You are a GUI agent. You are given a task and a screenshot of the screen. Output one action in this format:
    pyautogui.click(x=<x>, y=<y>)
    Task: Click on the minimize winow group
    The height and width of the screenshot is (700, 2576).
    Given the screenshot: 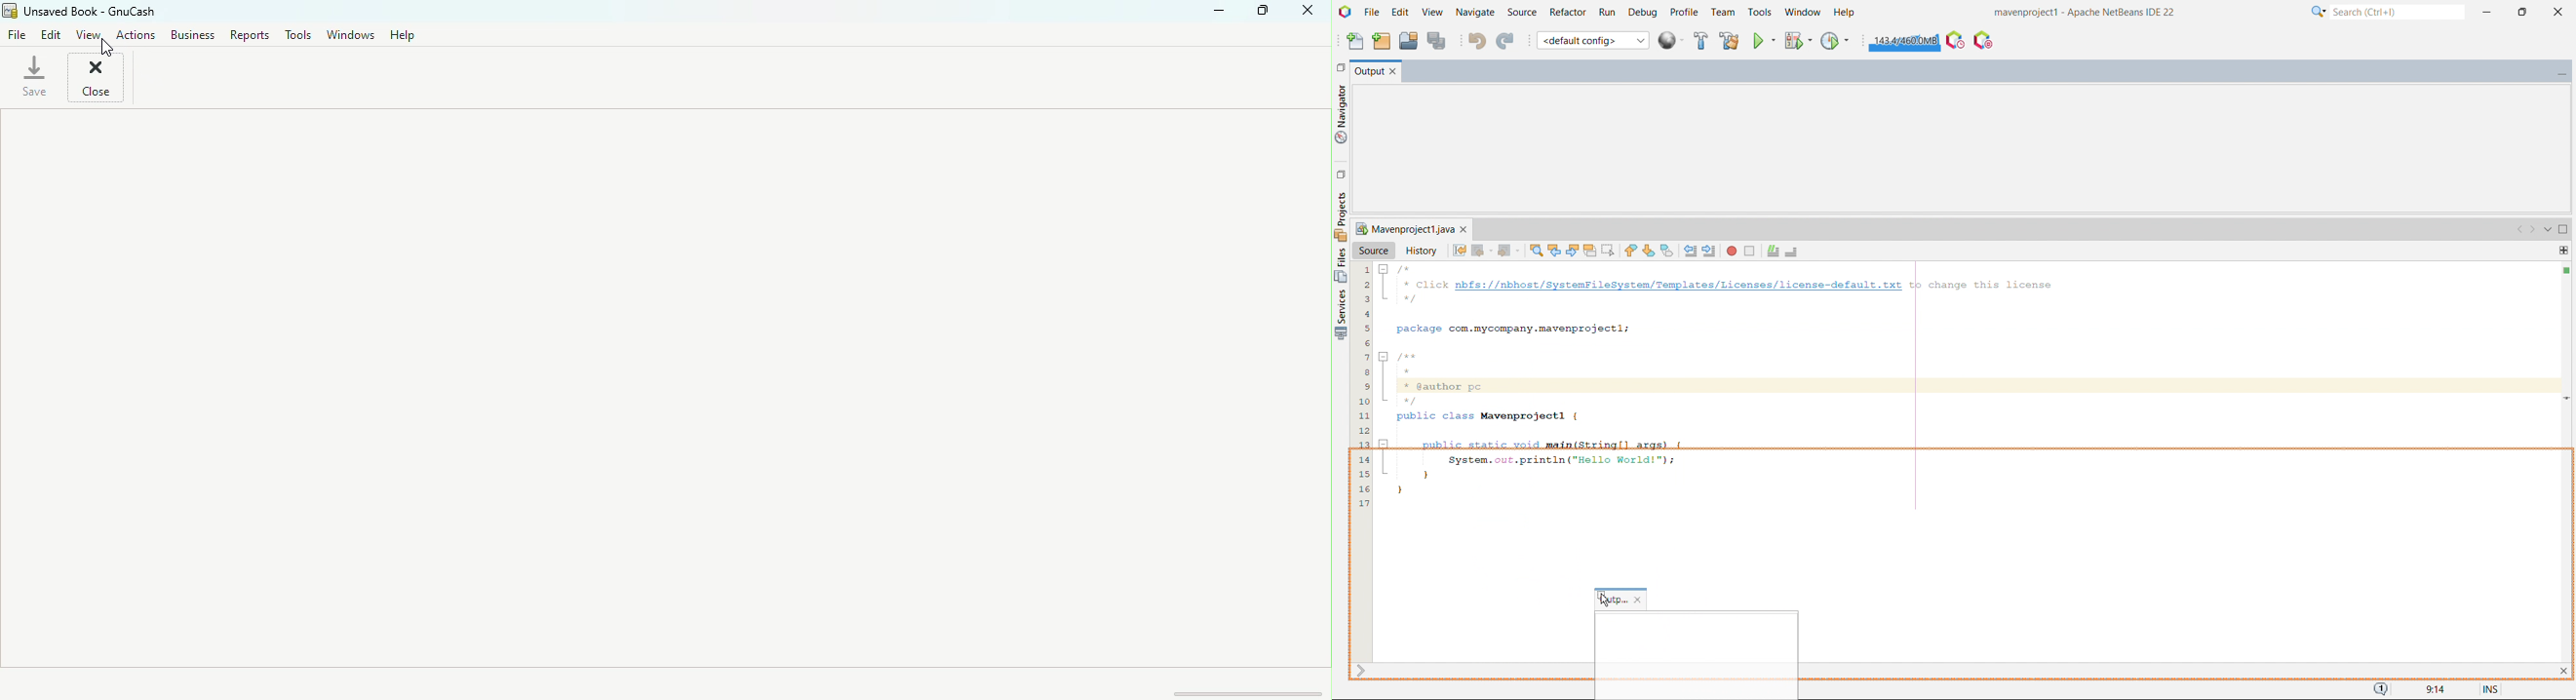 What is the action you would take?
    pyautogui.click(x=2562, y=72)
    